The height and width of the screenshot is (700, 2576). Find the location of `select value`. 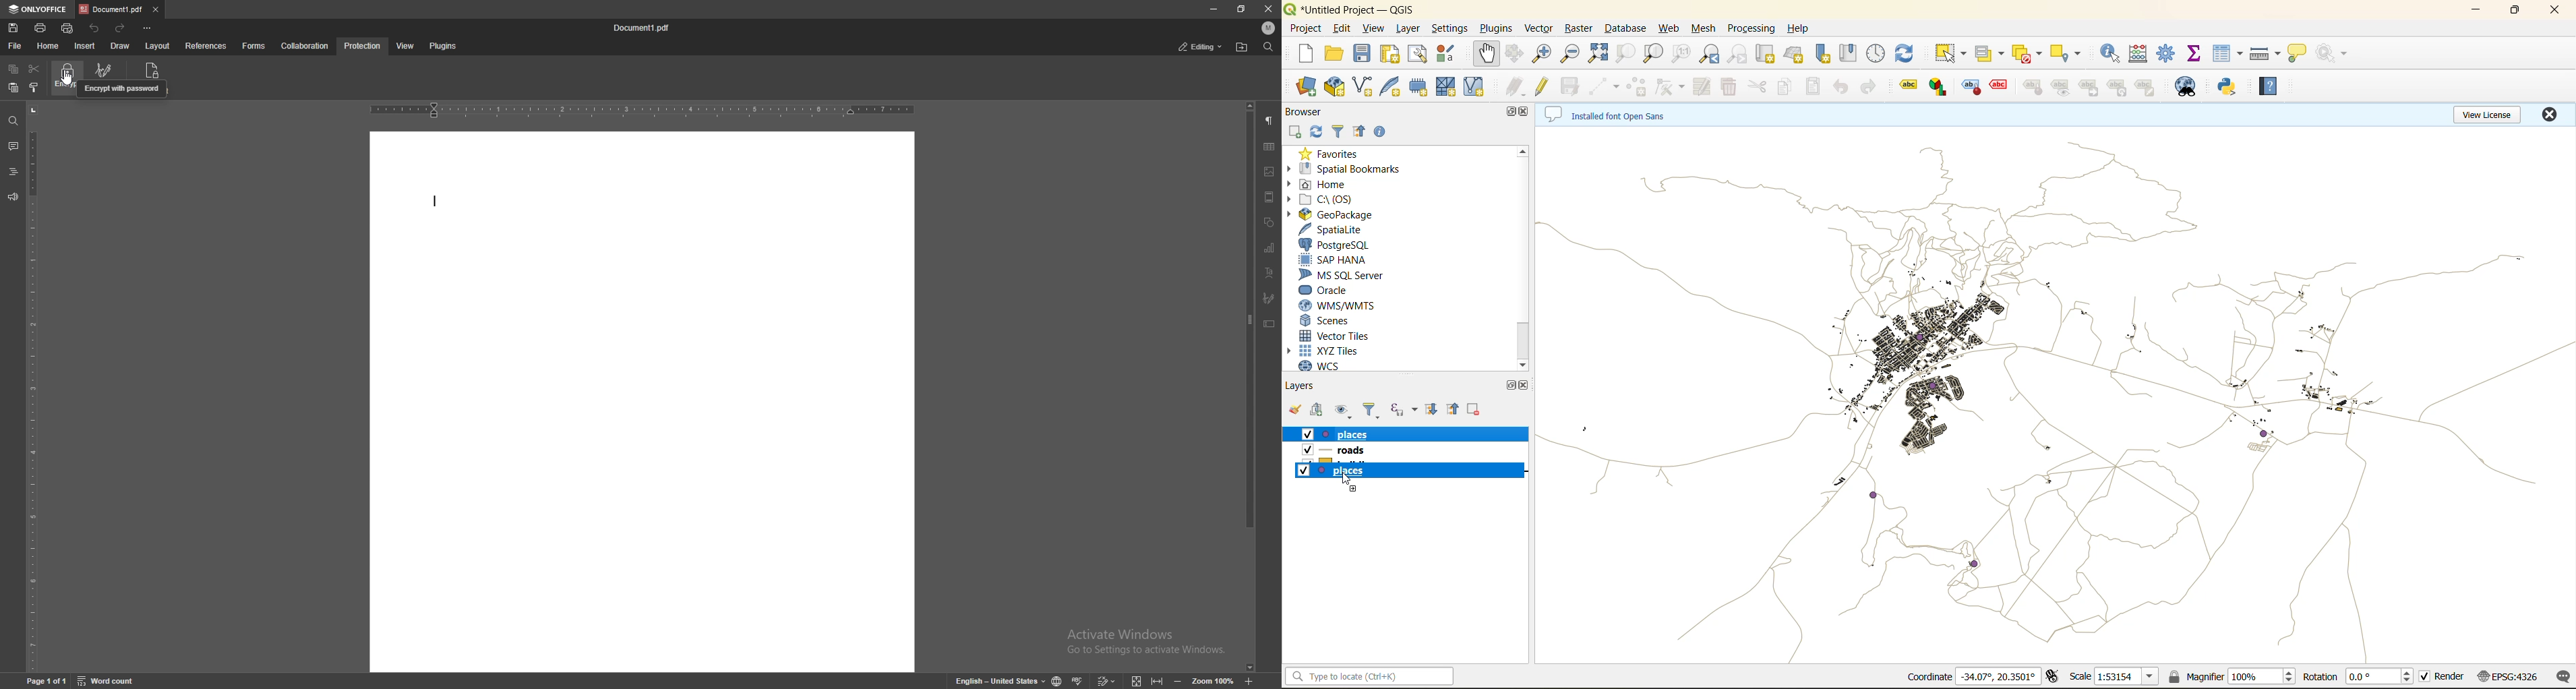

select value is located at coordinates (1992, 52).